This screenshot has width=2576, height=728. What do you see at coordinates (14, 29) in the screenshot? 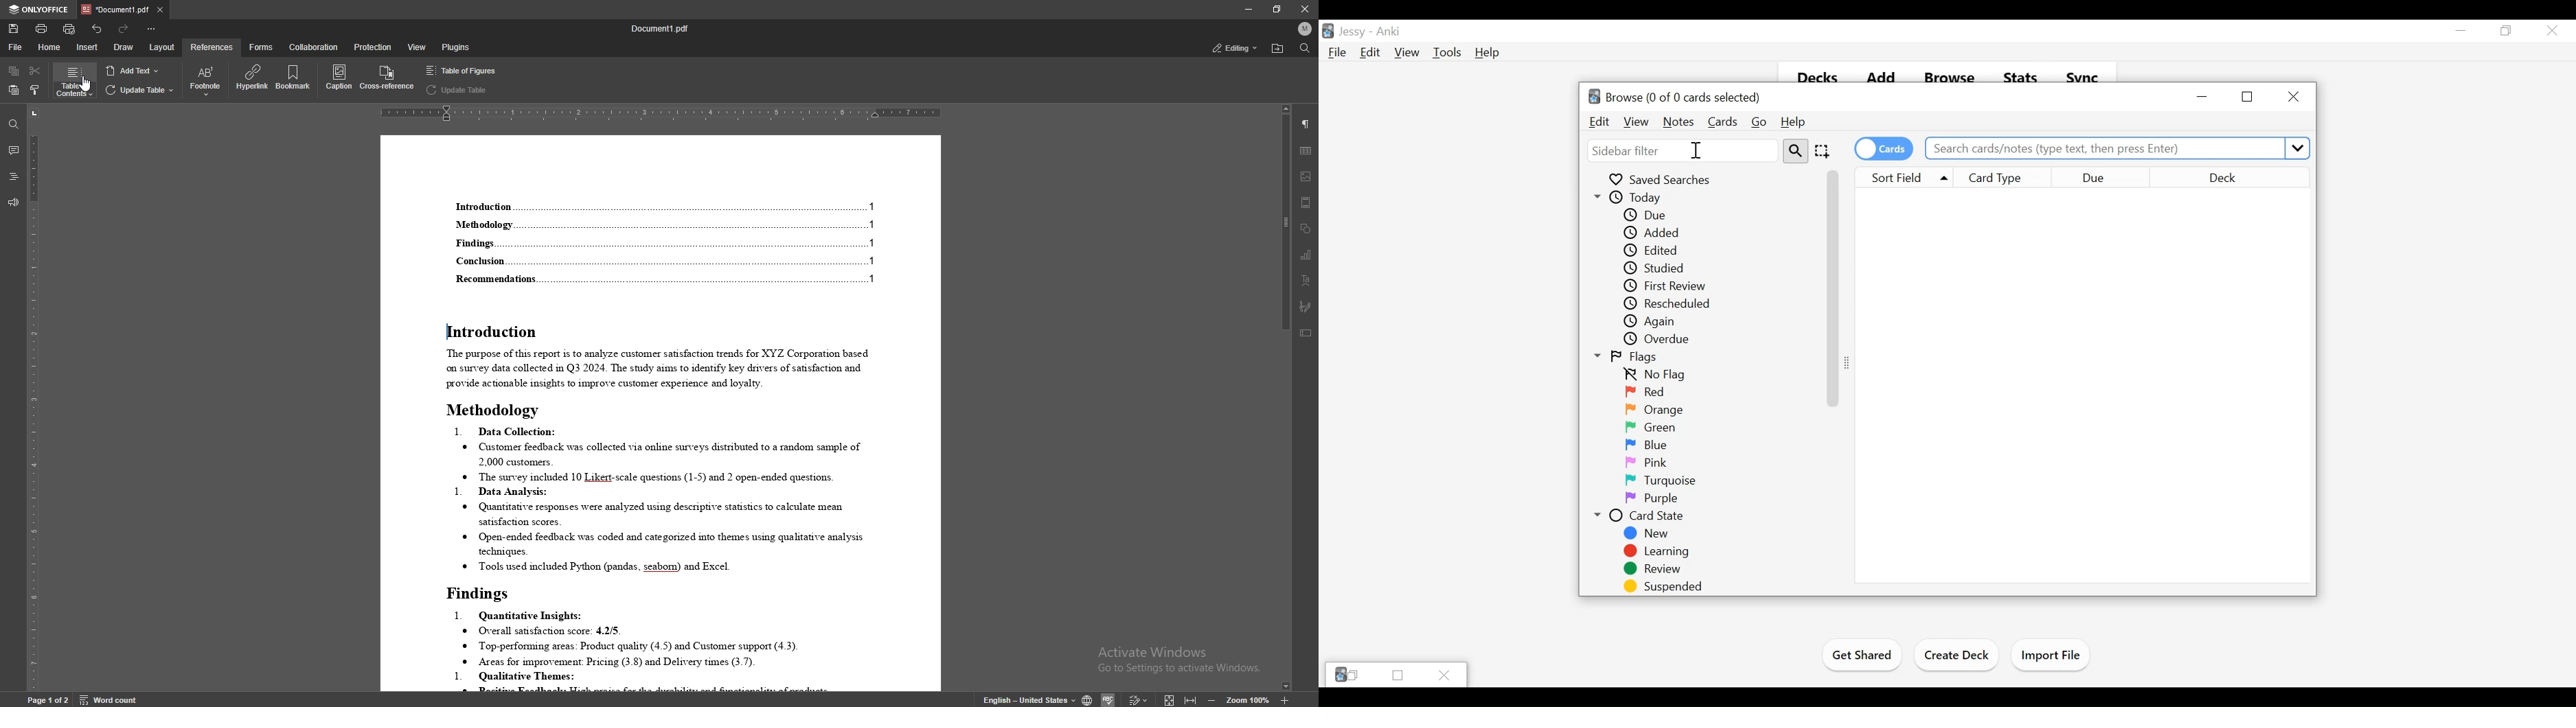
I see `save` at bounding box center [14, 29].